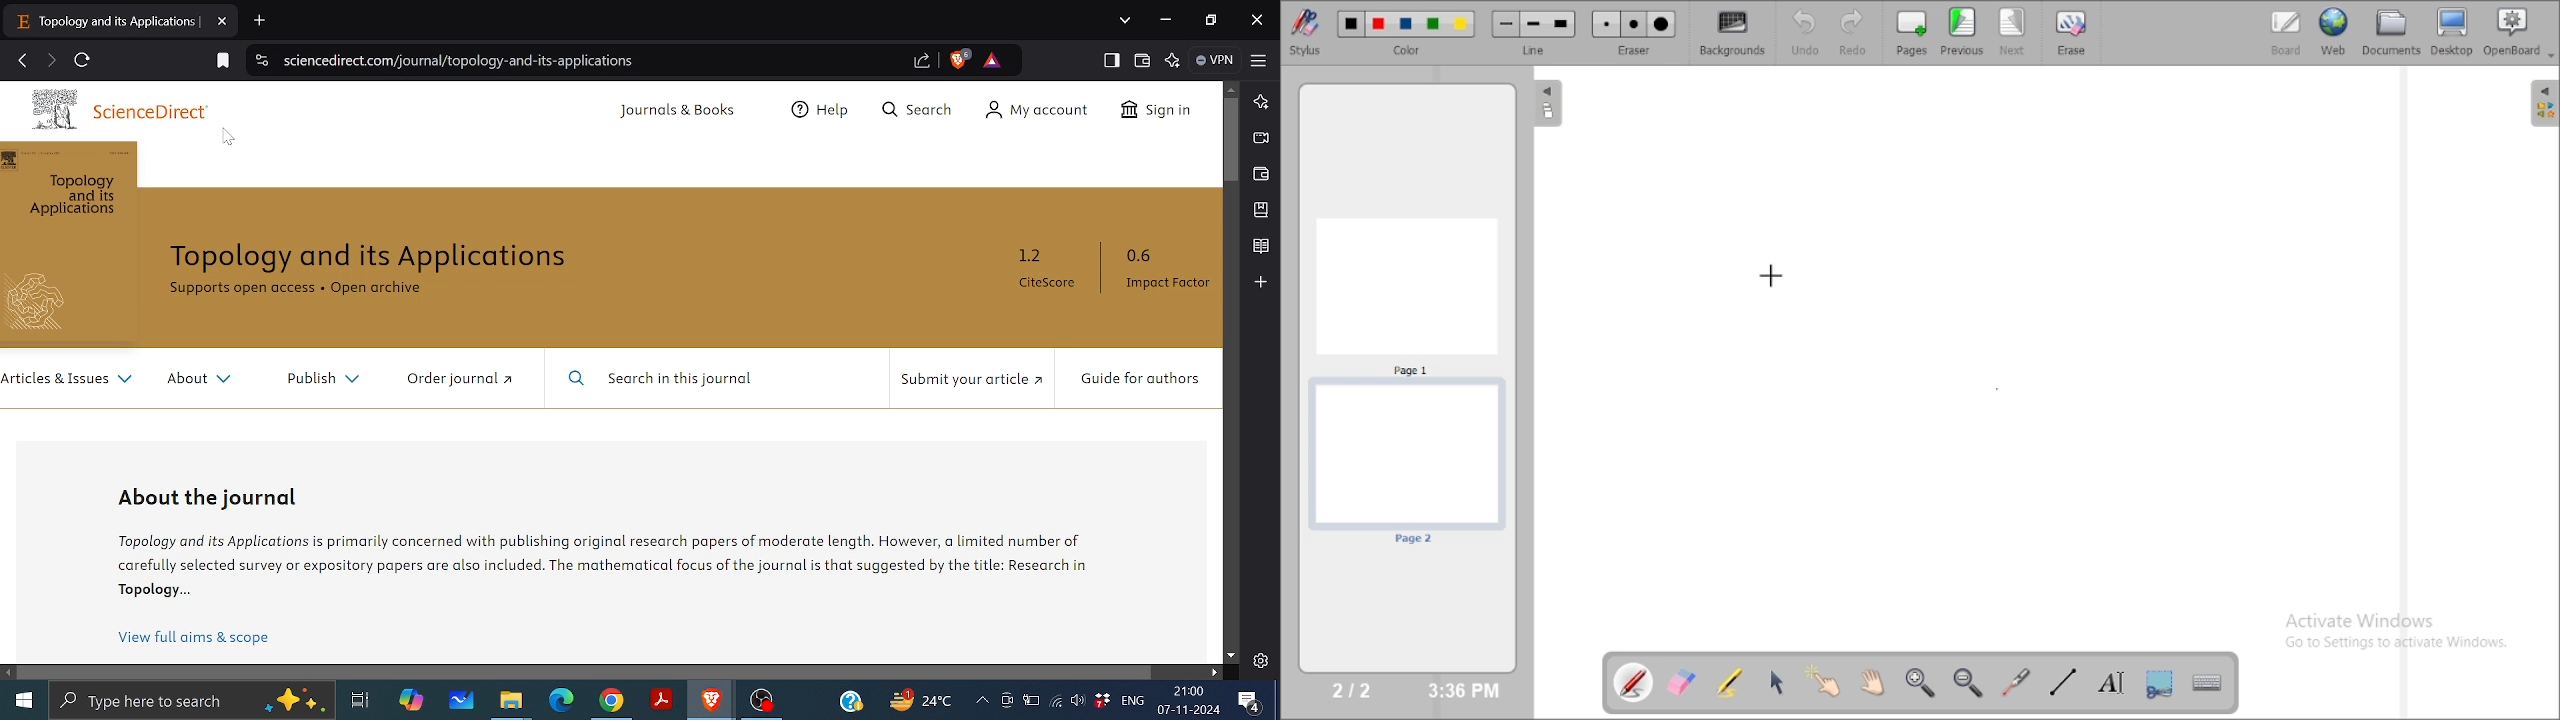 This screenshot has width=2576, height=728. Describe the element at coordinates (1410, 51) in the screenshot. I see `color` at that location.